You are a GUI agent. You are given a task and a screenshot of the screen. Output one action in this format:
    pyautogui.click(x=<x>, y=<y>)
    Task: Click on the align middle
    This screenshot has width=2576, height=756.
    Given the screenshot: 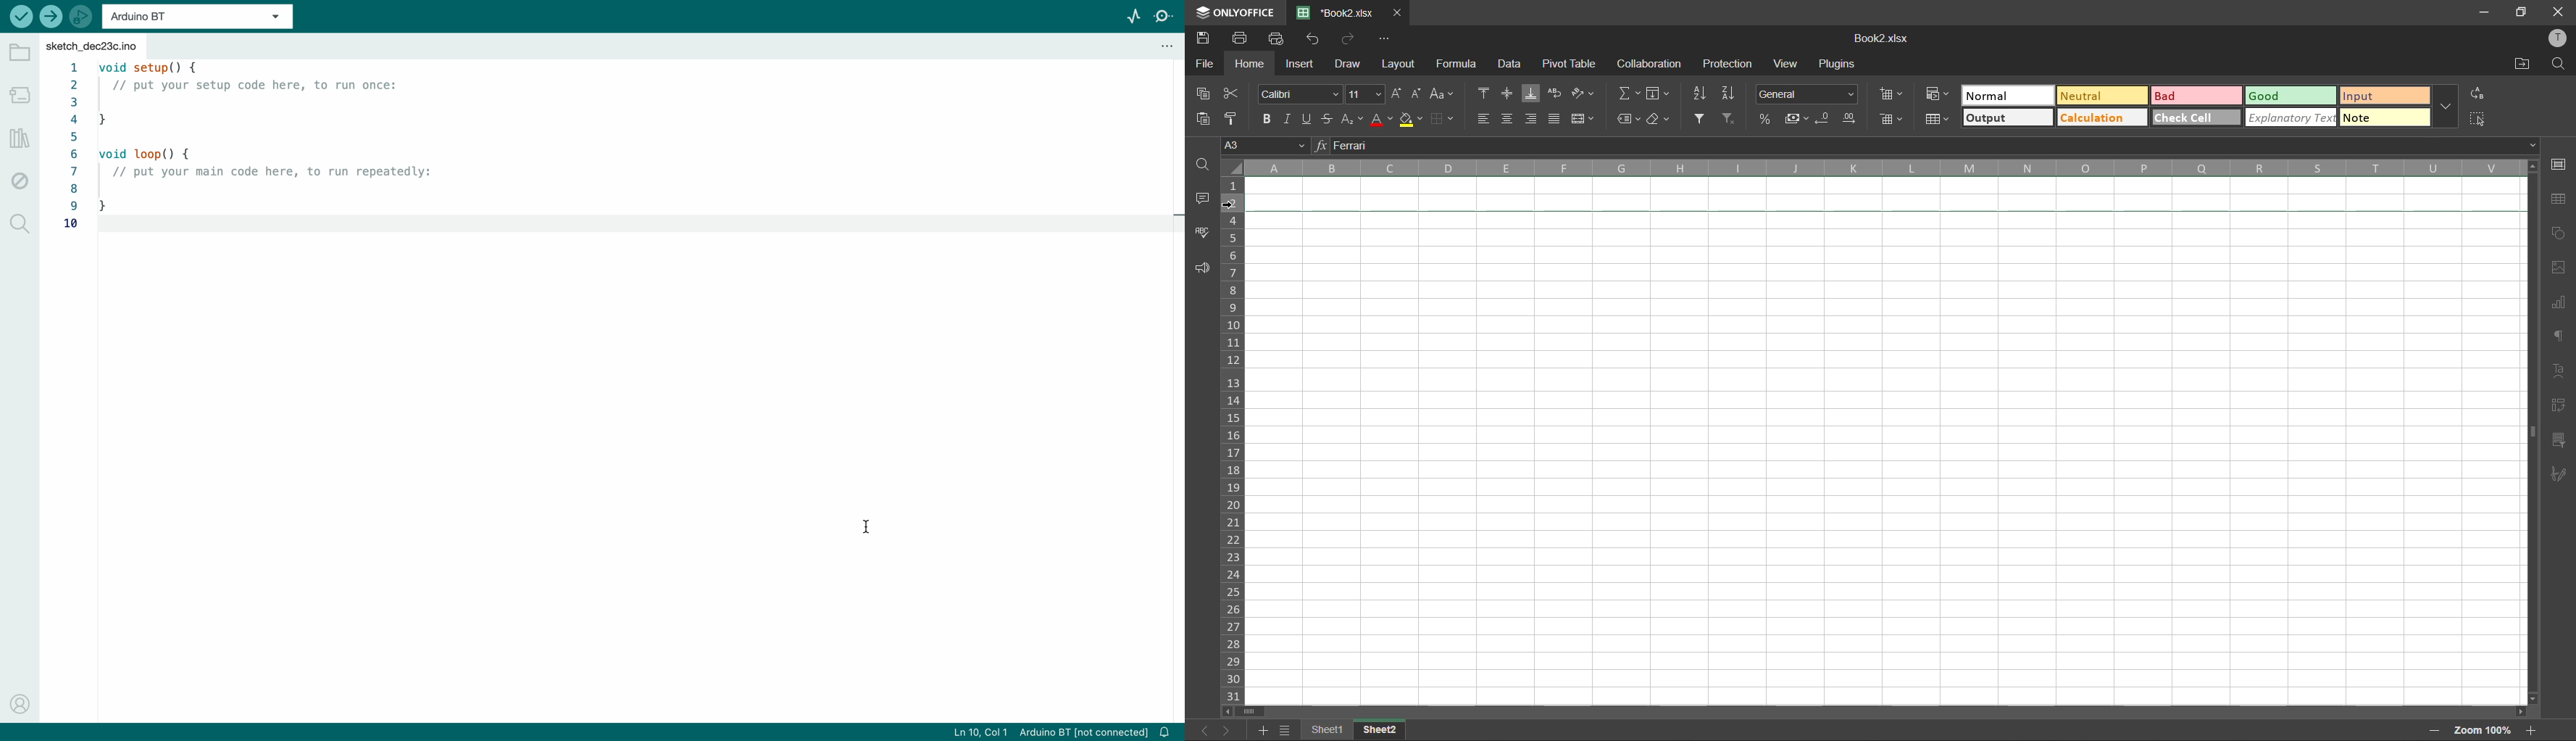 What is the action you would take?
    pyautogui.click(x=1508, y=91)
    